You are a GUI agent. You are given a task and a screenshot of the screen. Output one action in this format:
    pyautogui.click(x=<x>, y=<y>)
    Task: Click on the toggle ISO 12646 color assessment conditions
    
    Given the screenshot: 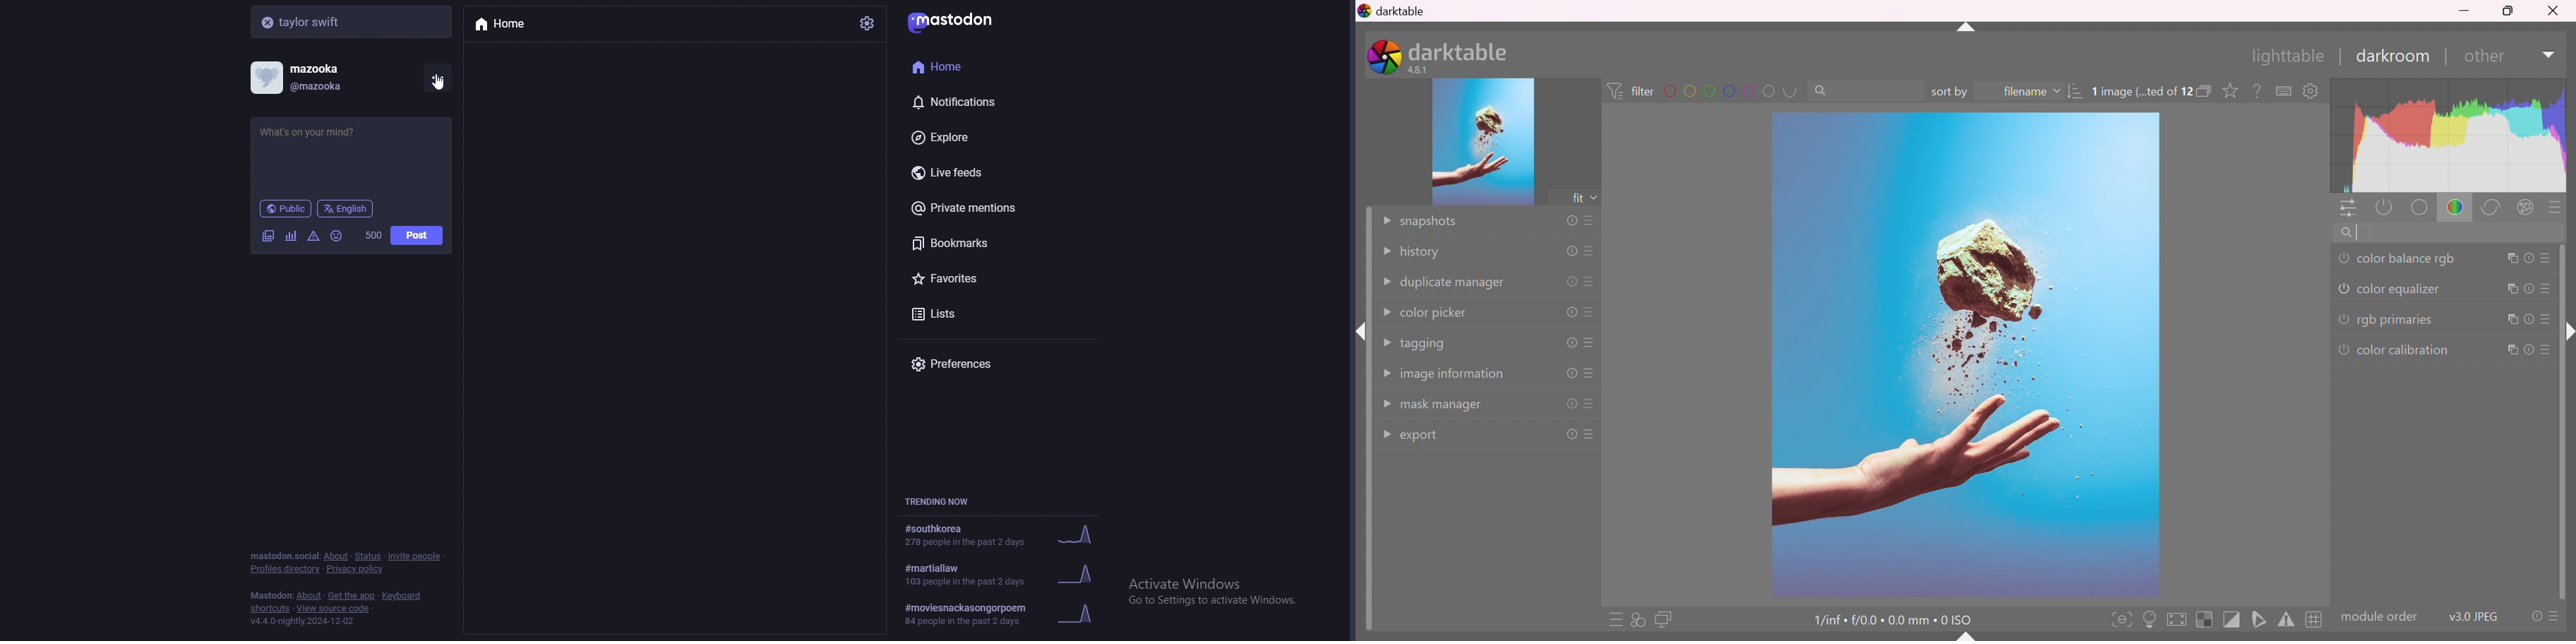 What is the action you would take?
    pyautogui.click(x=2151, y=618)
    